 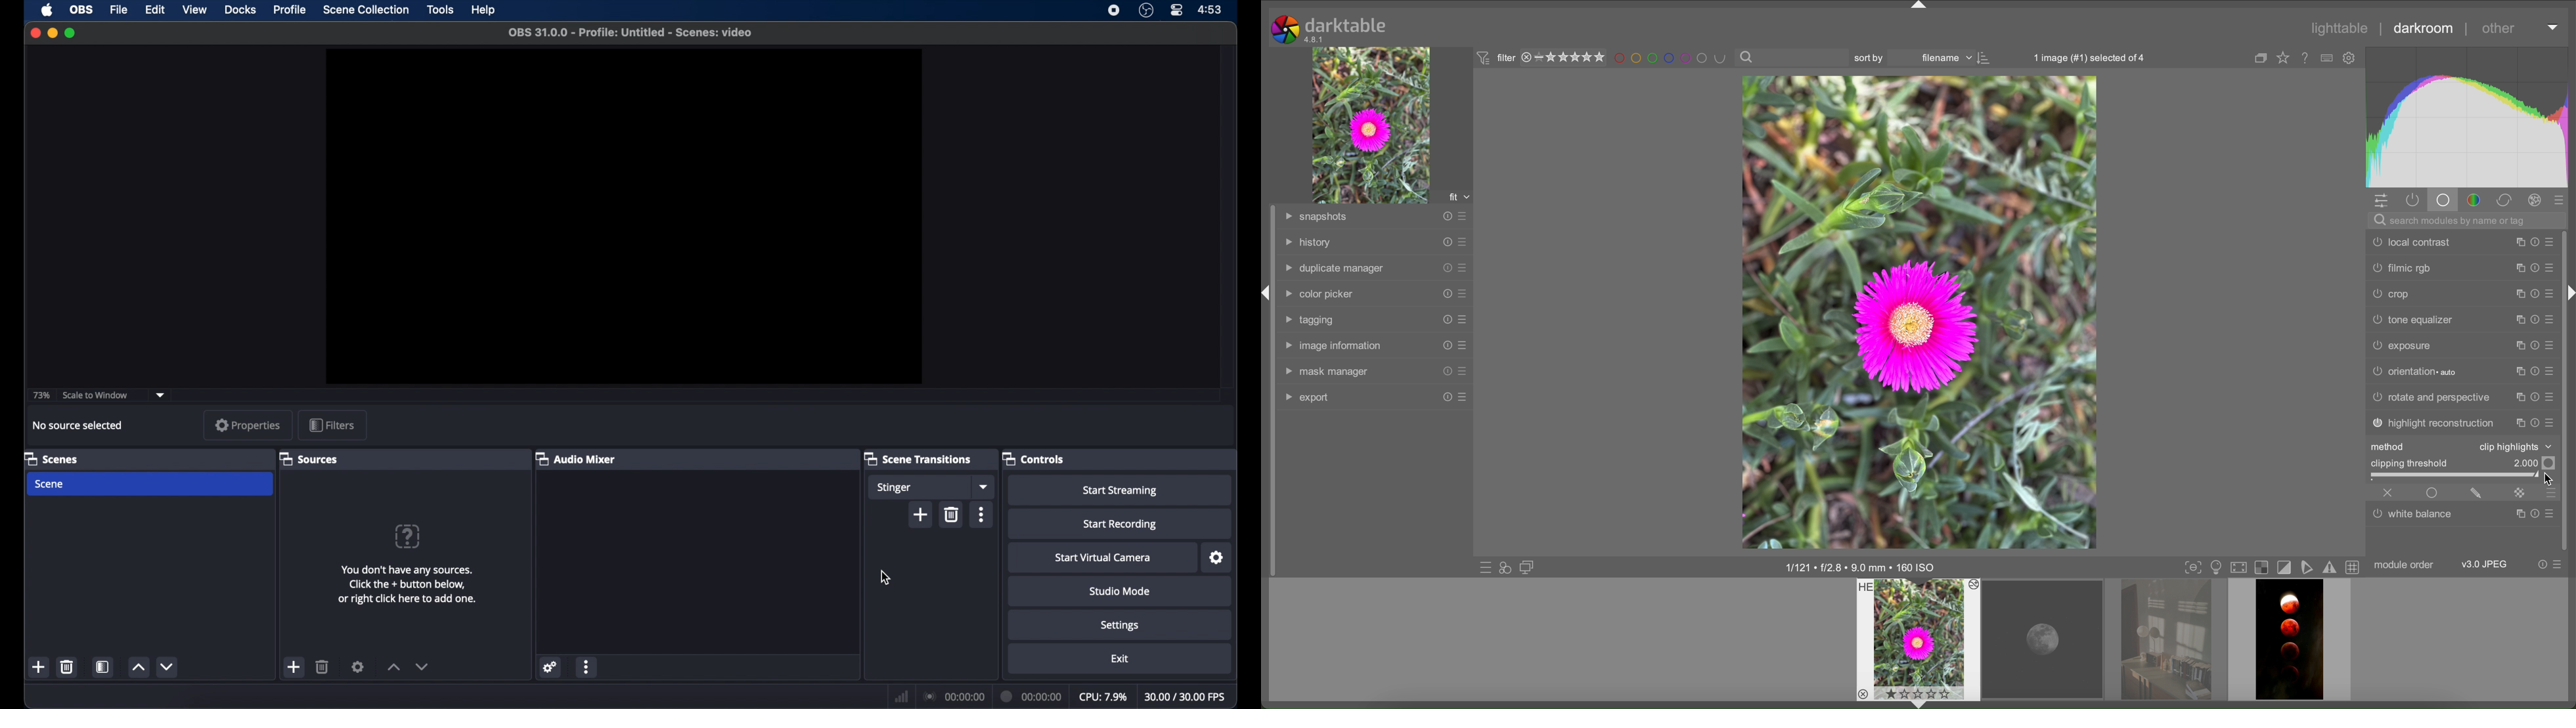 I want to click on presets, so click(x=2553, y=398).